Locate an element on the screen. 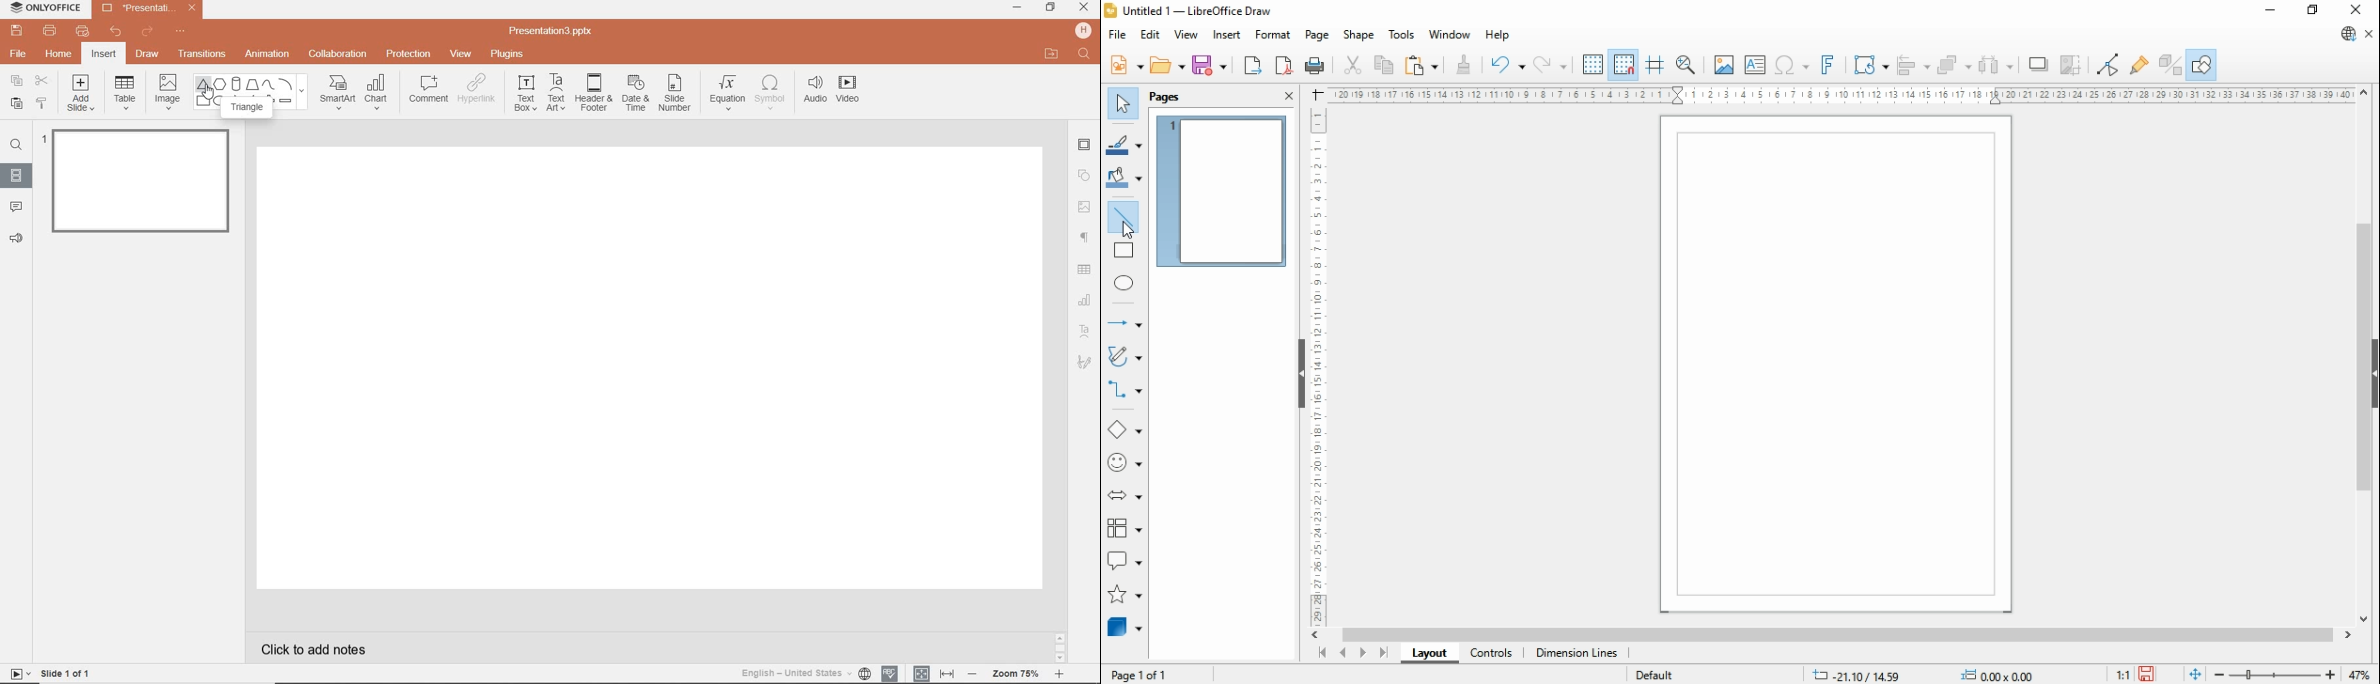 The width and height of the screenshot is (2380, 700). callout shapes is located at coordinates (1125, 560).